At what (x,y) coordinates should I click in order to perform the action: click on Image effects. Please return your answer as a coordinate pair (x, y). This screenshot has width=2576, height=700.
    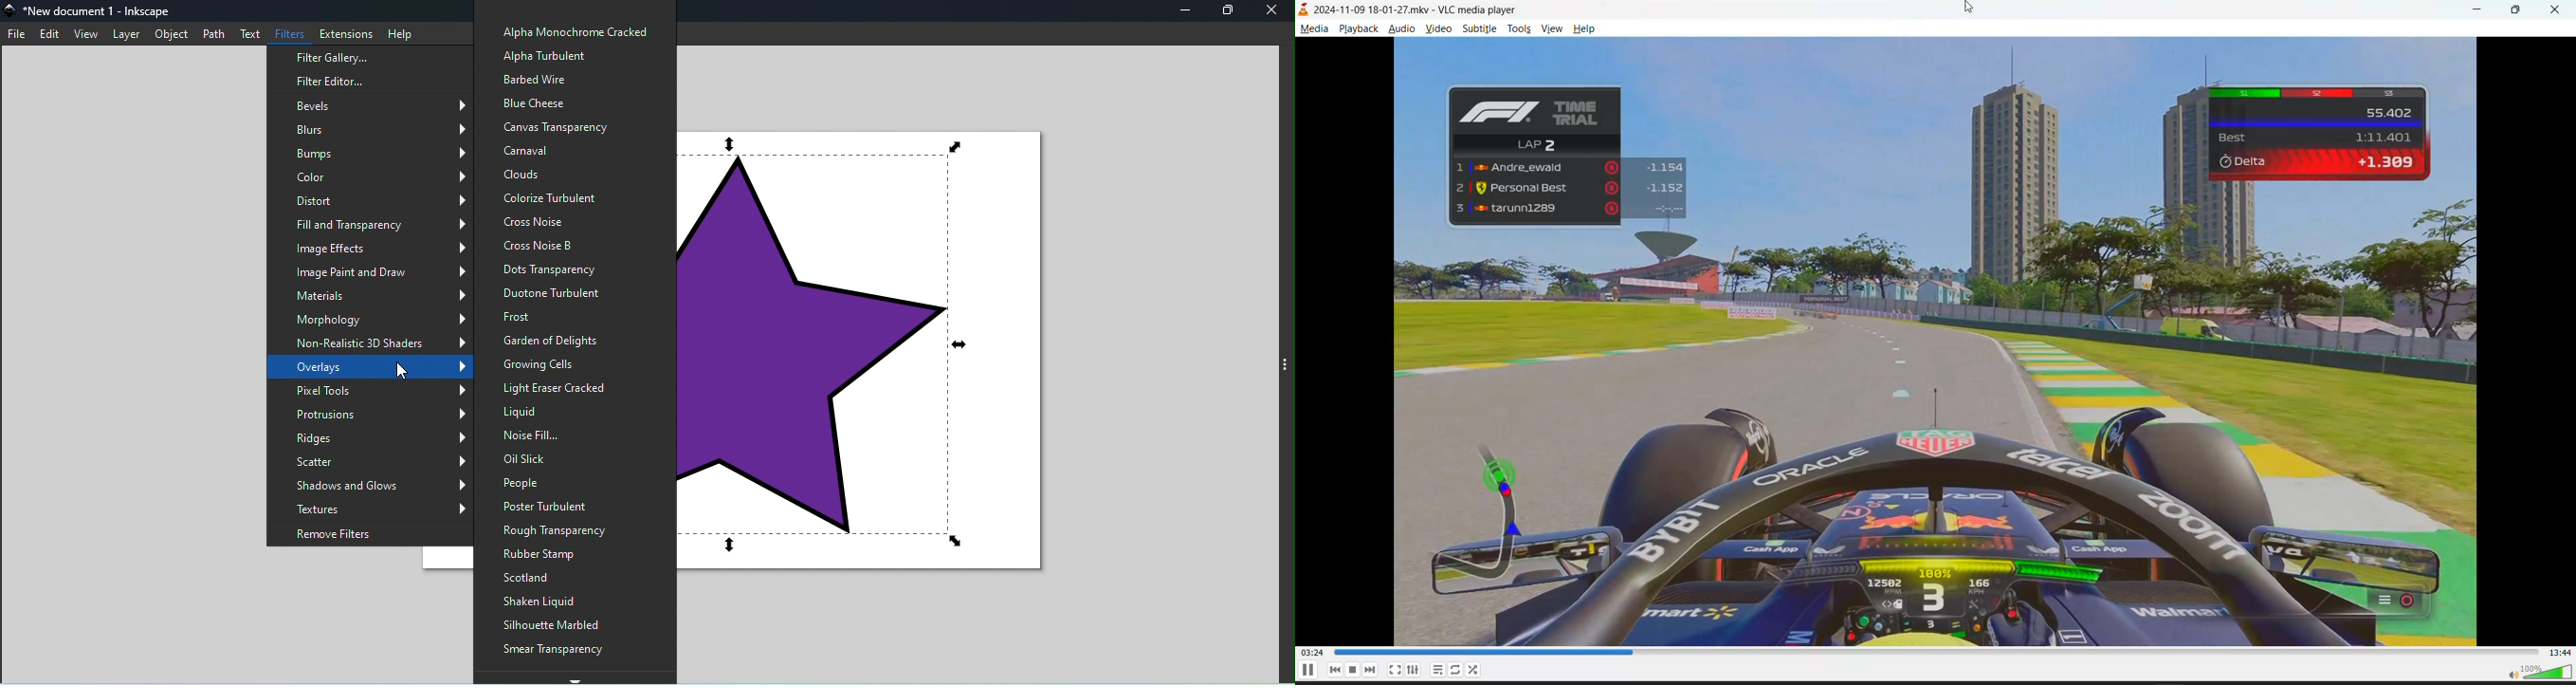
    Looking at the image, I should click on (376, 249).